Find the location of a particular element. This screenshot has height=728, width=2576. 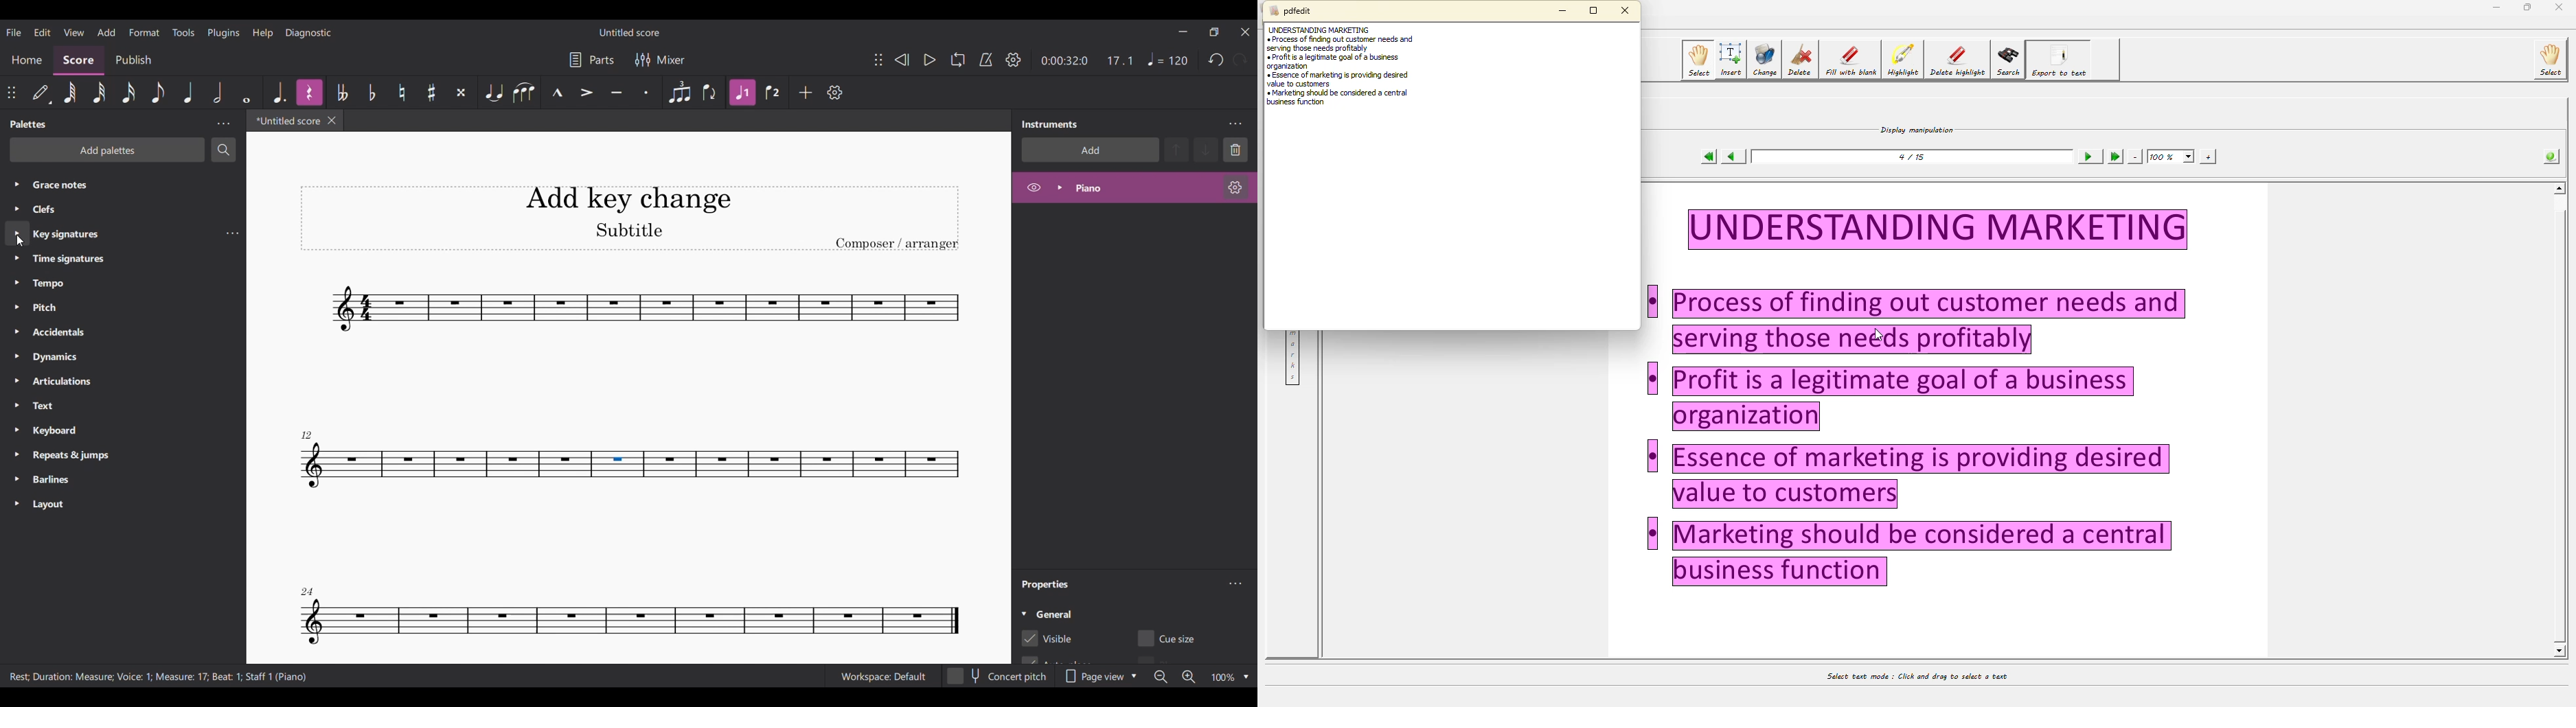

Highlighted due to current selection is located at coordinates (309, 92).